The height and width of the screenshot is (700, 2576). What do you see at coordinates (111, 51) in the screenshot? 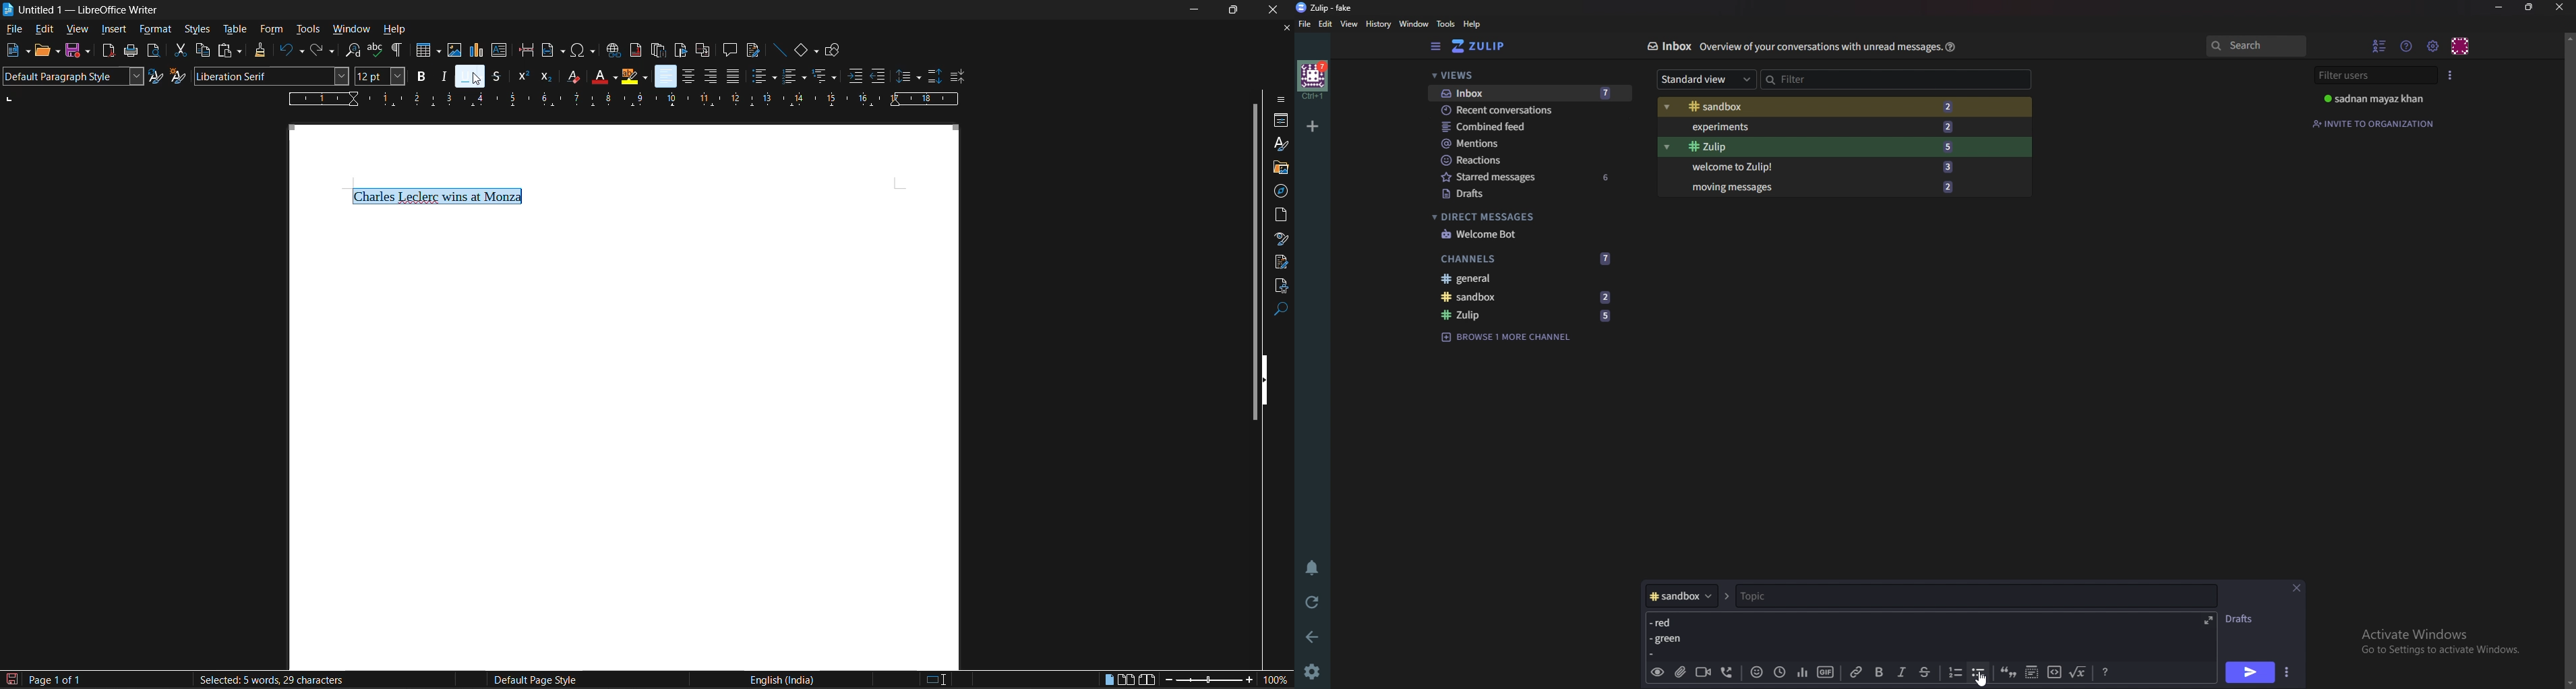
I see `export directly as PDF` at bounding box center [111, 51].